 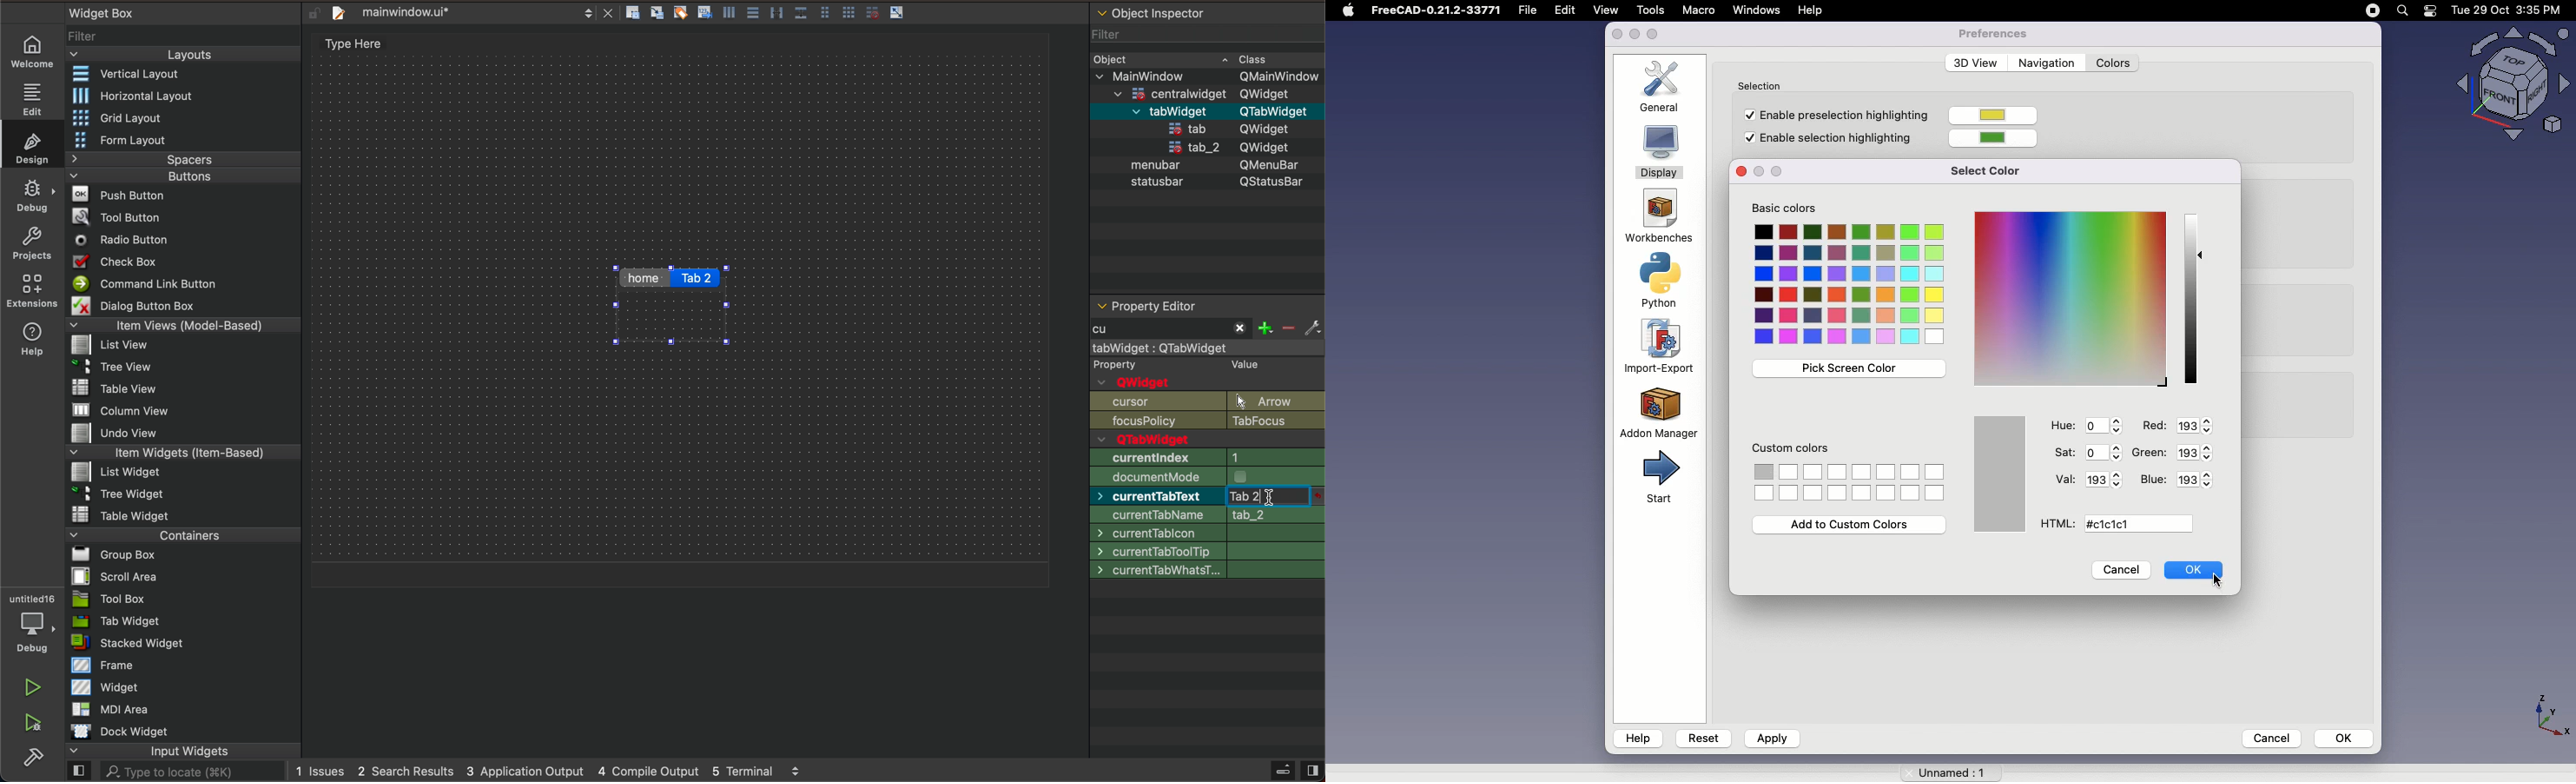 I want to click on maximise, so click(x=1655, y=34).